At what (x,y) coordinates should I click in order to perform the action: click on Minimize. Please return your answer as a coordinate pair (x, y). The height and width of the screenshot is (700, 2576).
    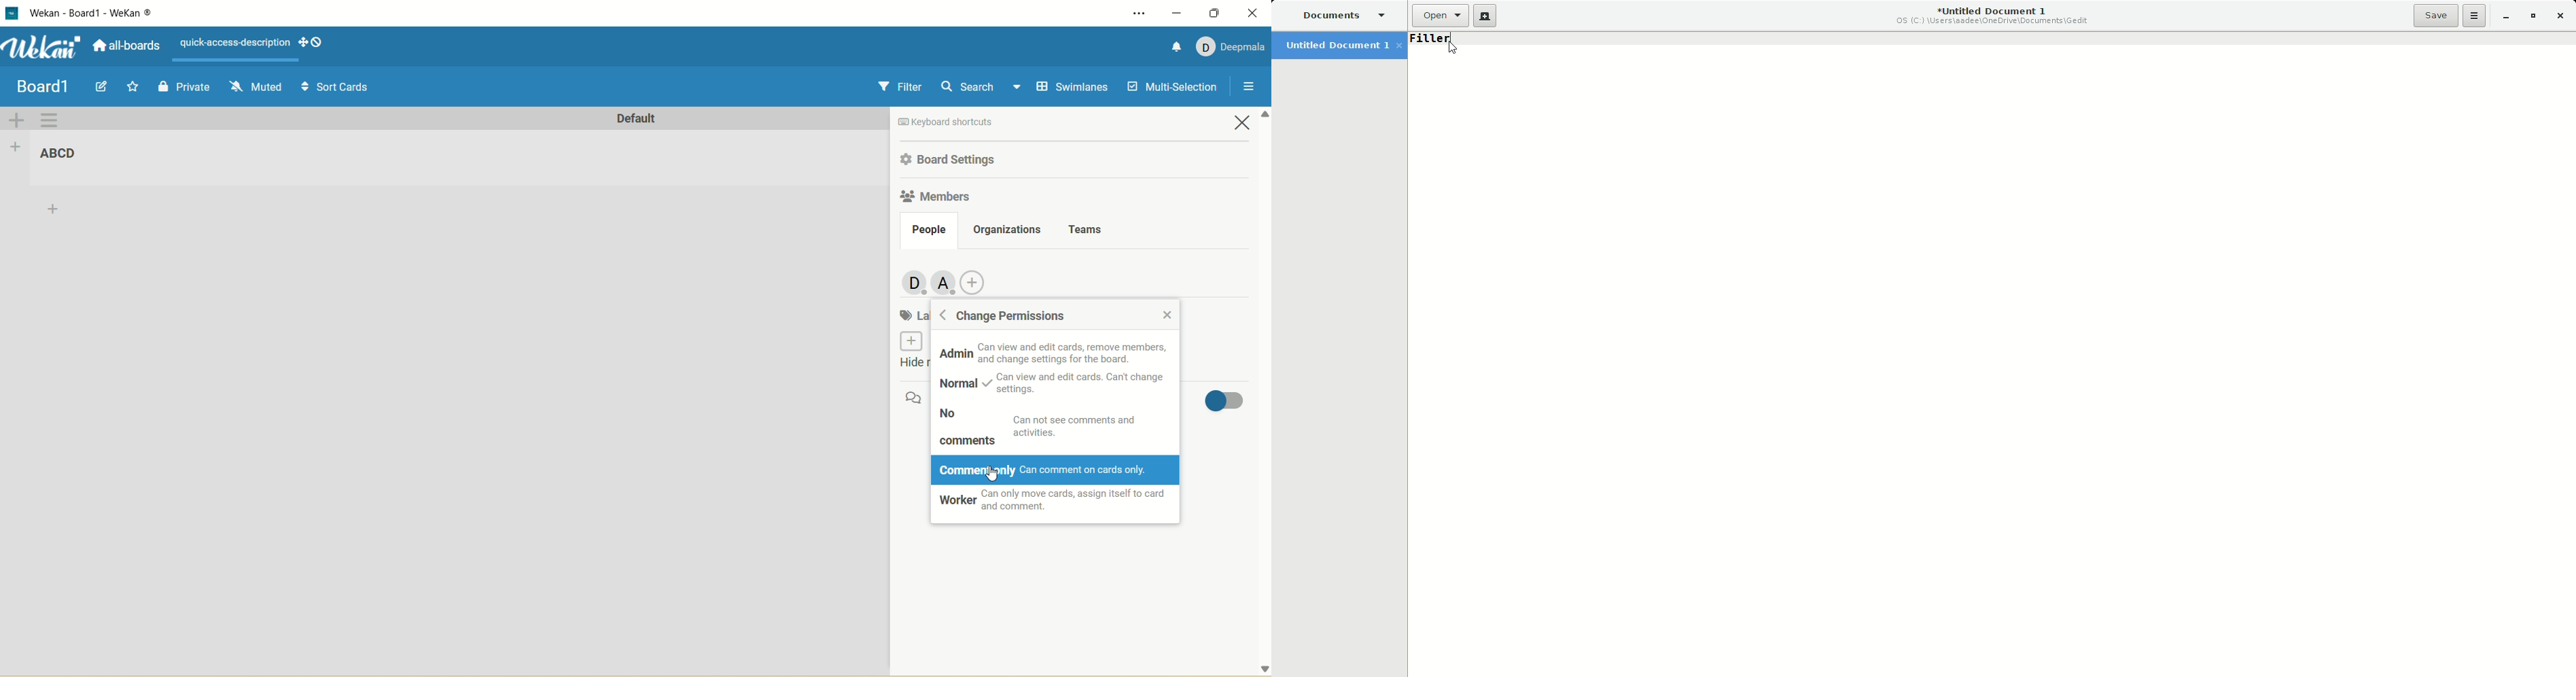
    Looking at the image, I should click on (2505, 17).